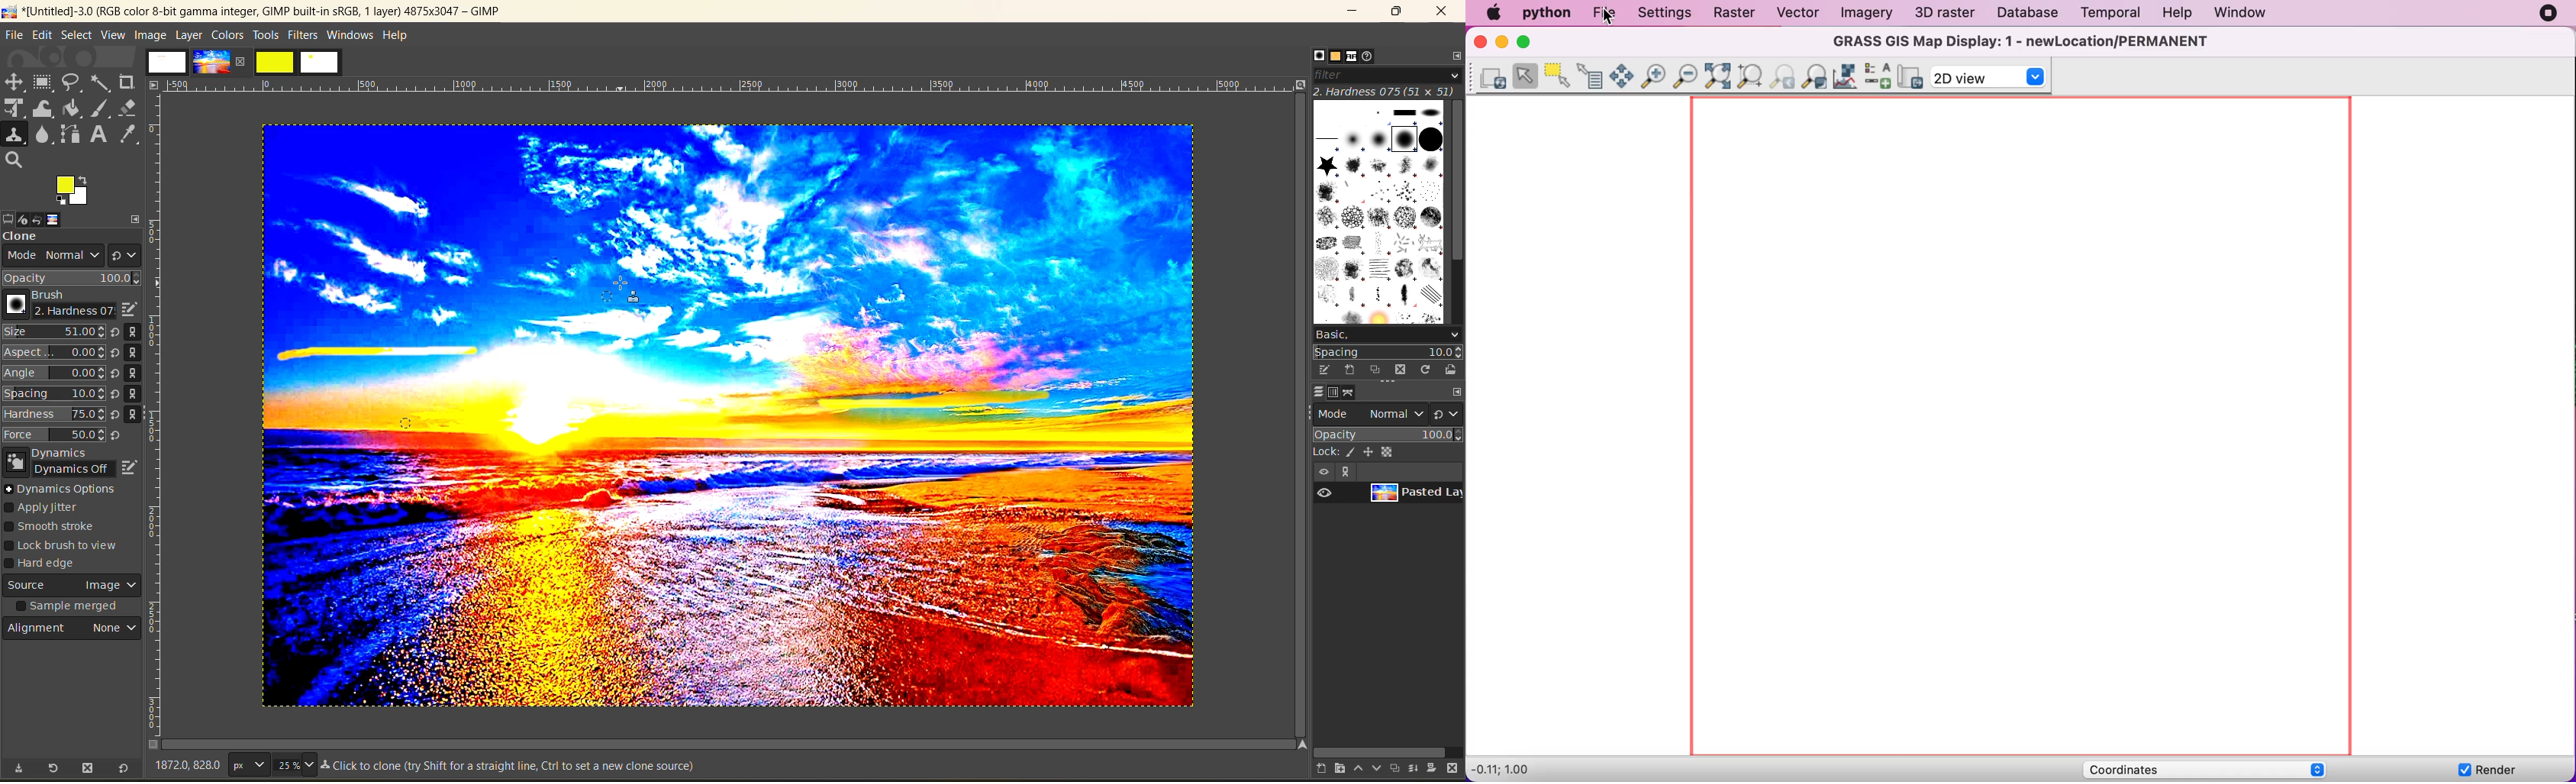 Image resolution: width=2576 pixels, height=784 pixels. Describe the element at coordinates (47, 218) in the screenshot. I see `undo` at that location.